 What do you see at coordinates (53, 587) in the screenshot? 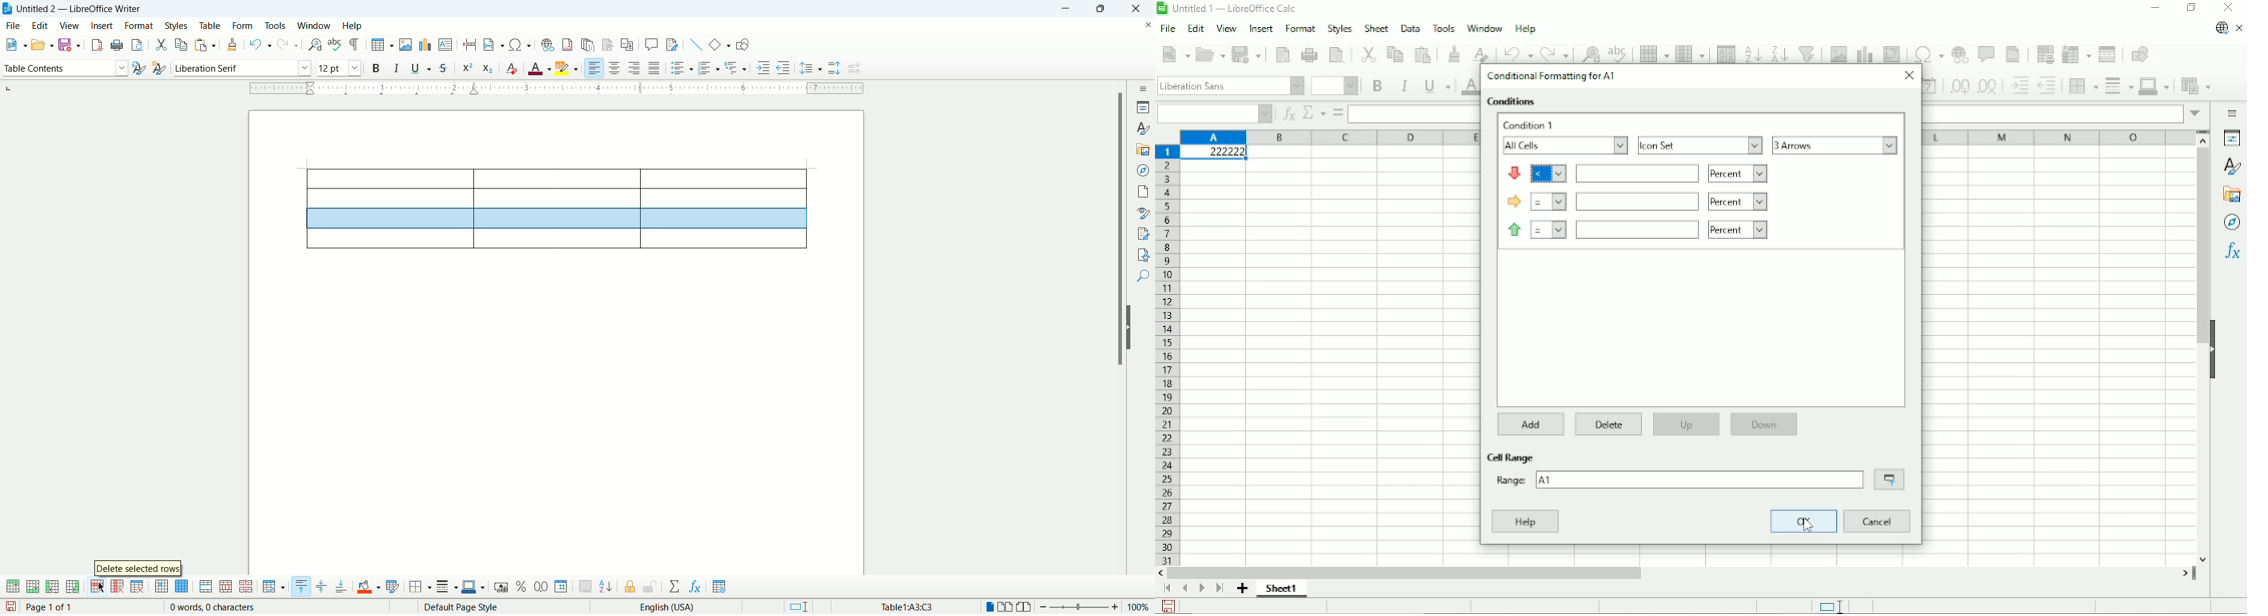
I see `add columns before` at bounding box center [53, 587].